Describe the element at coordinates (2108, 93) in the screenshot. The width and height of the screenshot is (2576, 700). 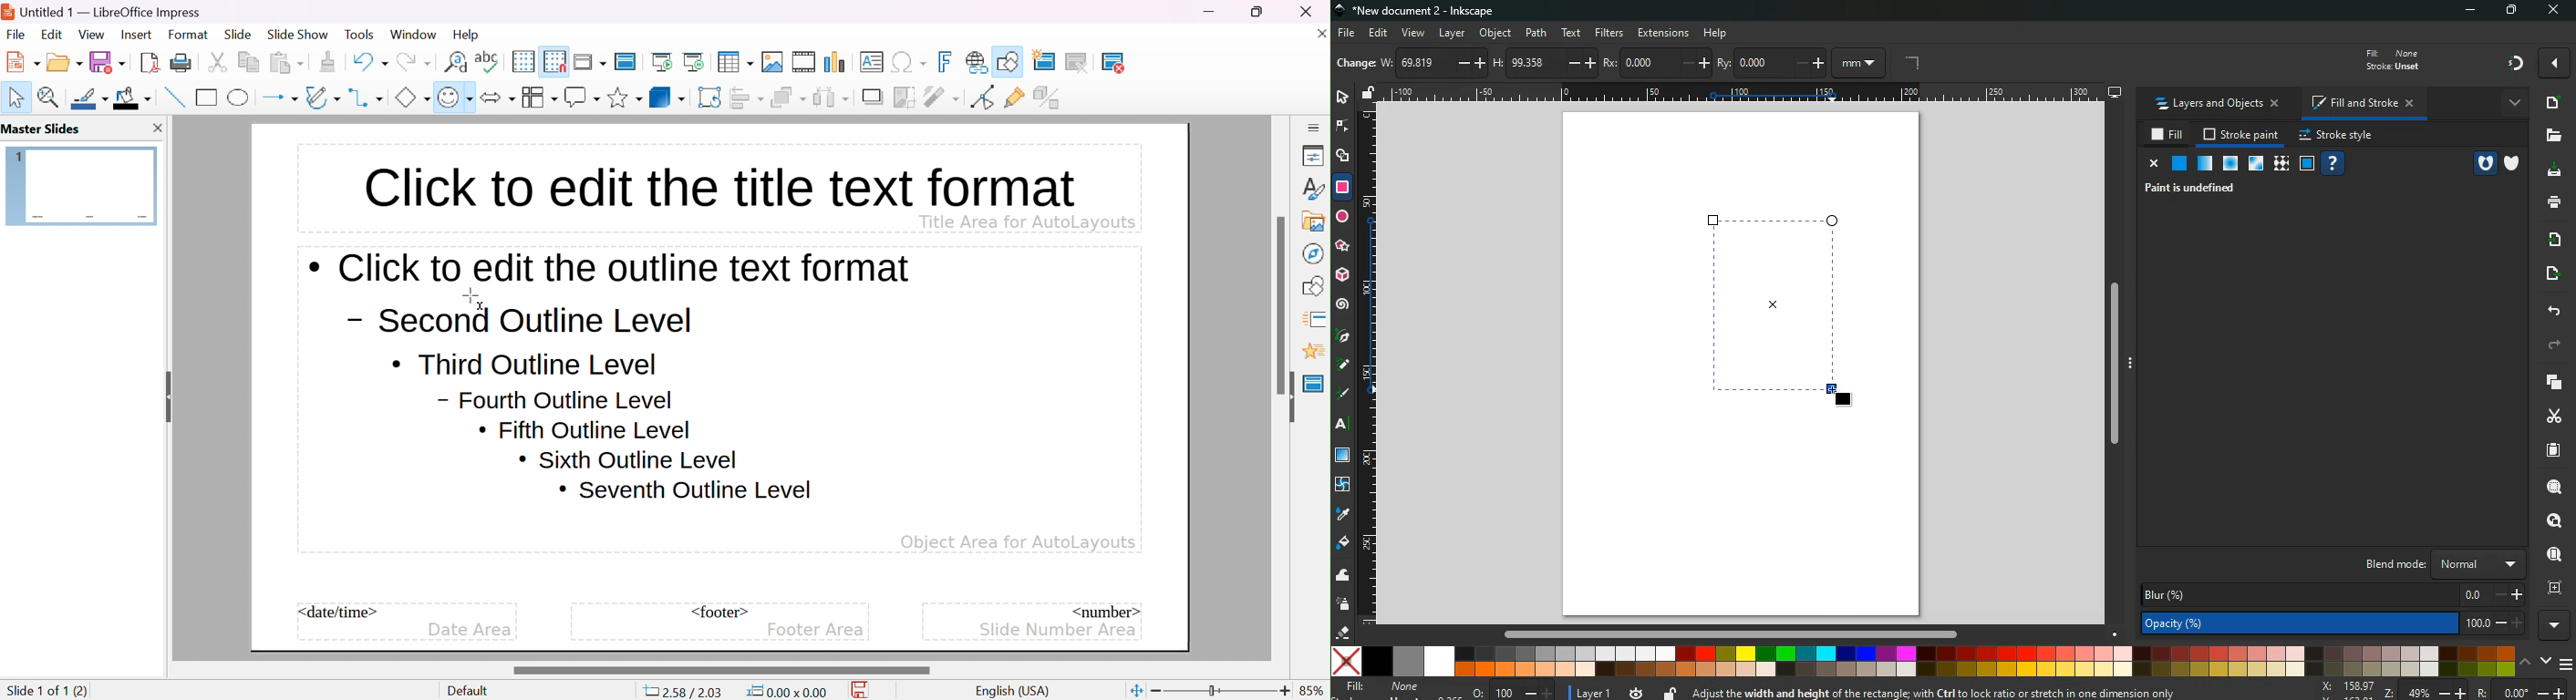
I see `desktop` at that location.